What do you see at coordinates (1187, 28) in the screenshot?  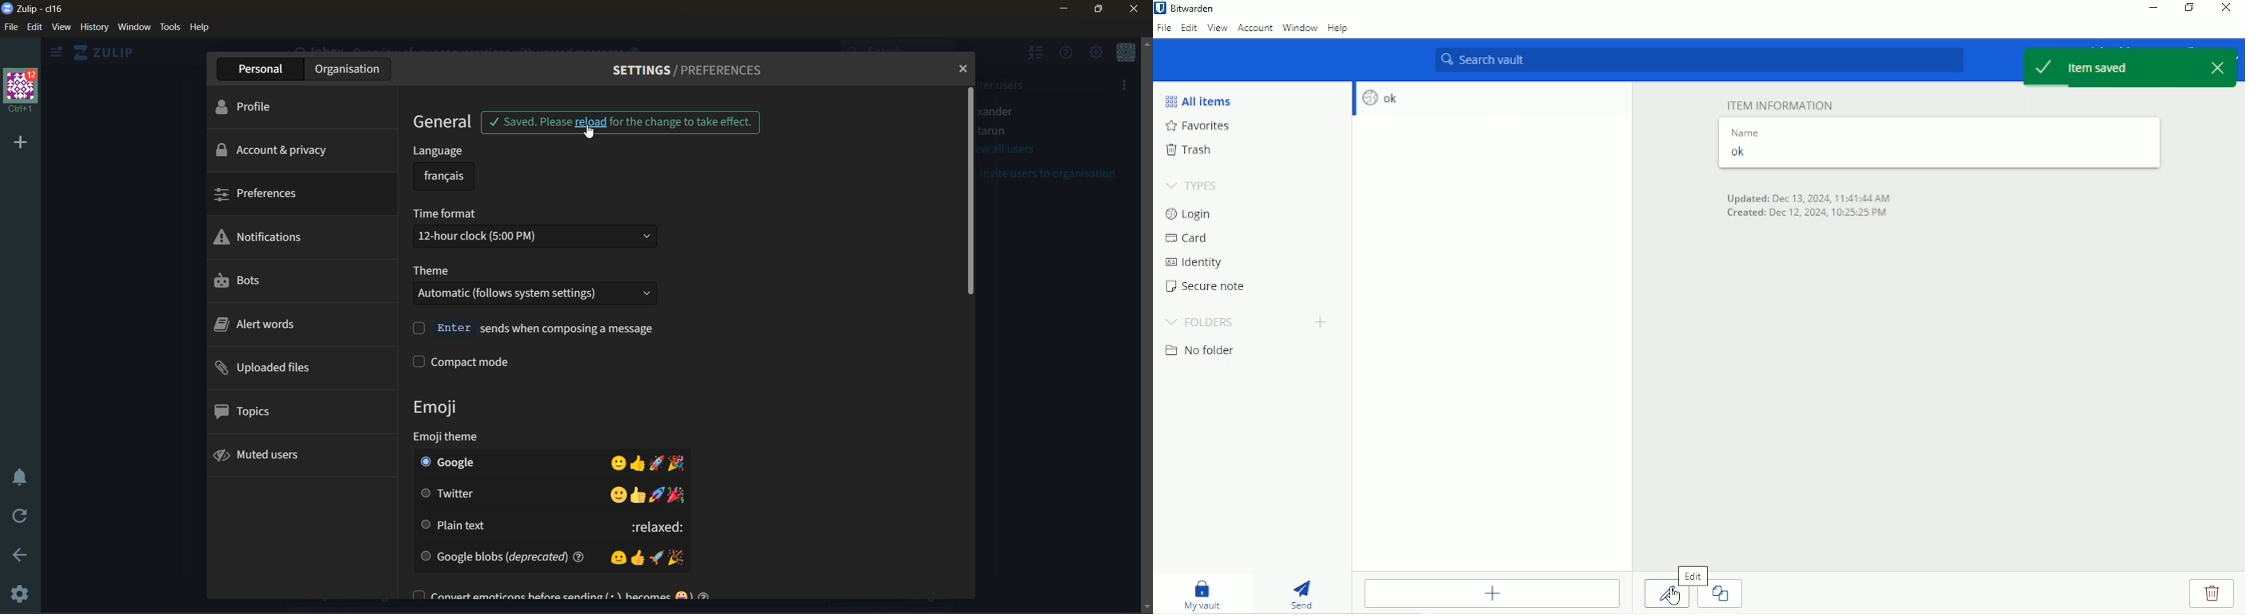 I see `Edit` at bounding box center [1187, 28].